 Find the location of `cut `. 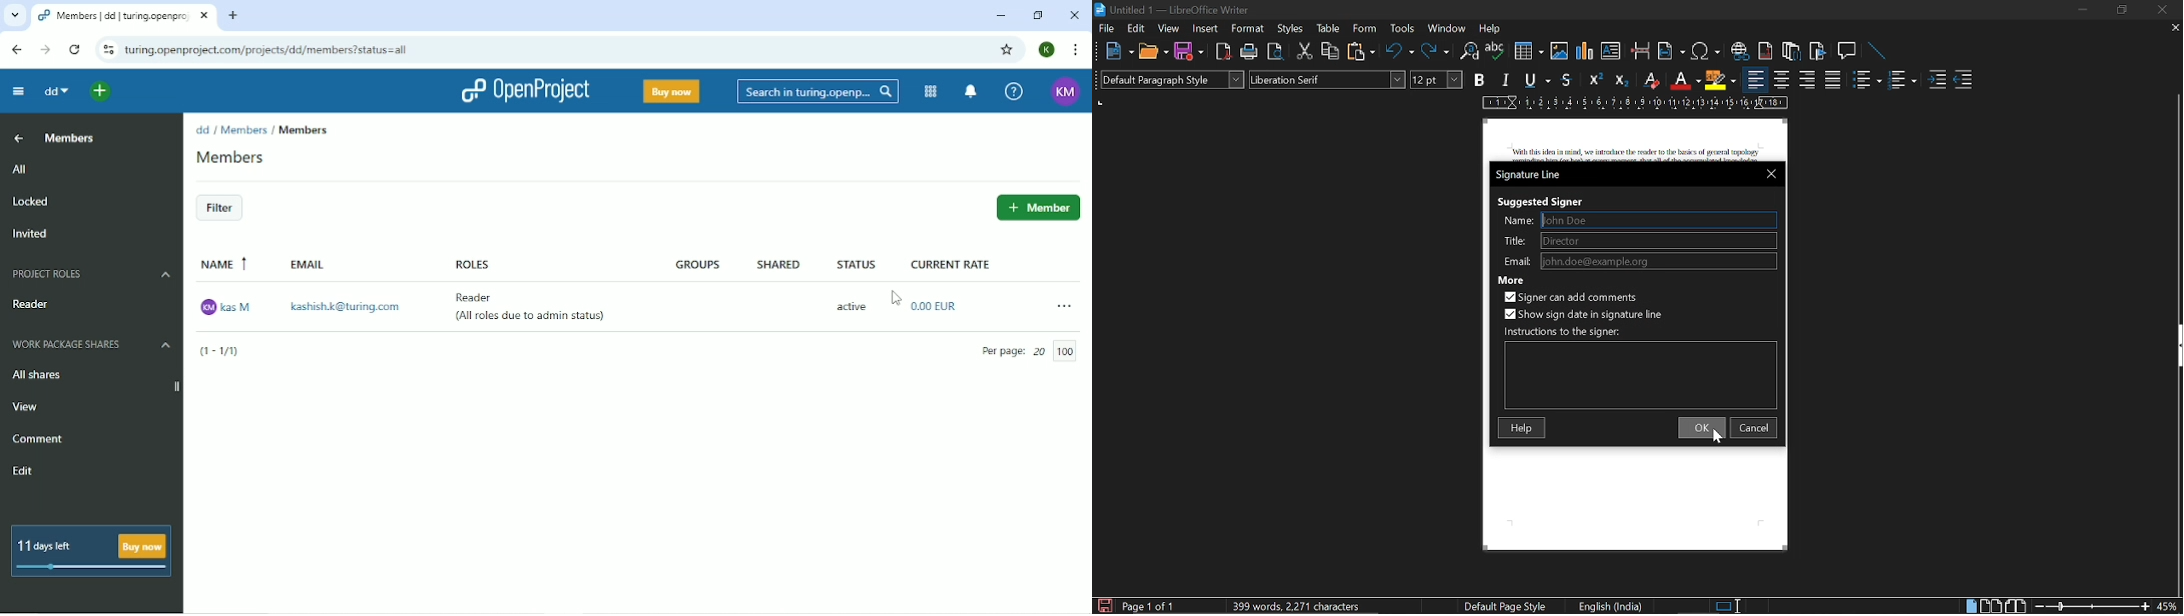

cut  is located at coordinates (1305, 52).